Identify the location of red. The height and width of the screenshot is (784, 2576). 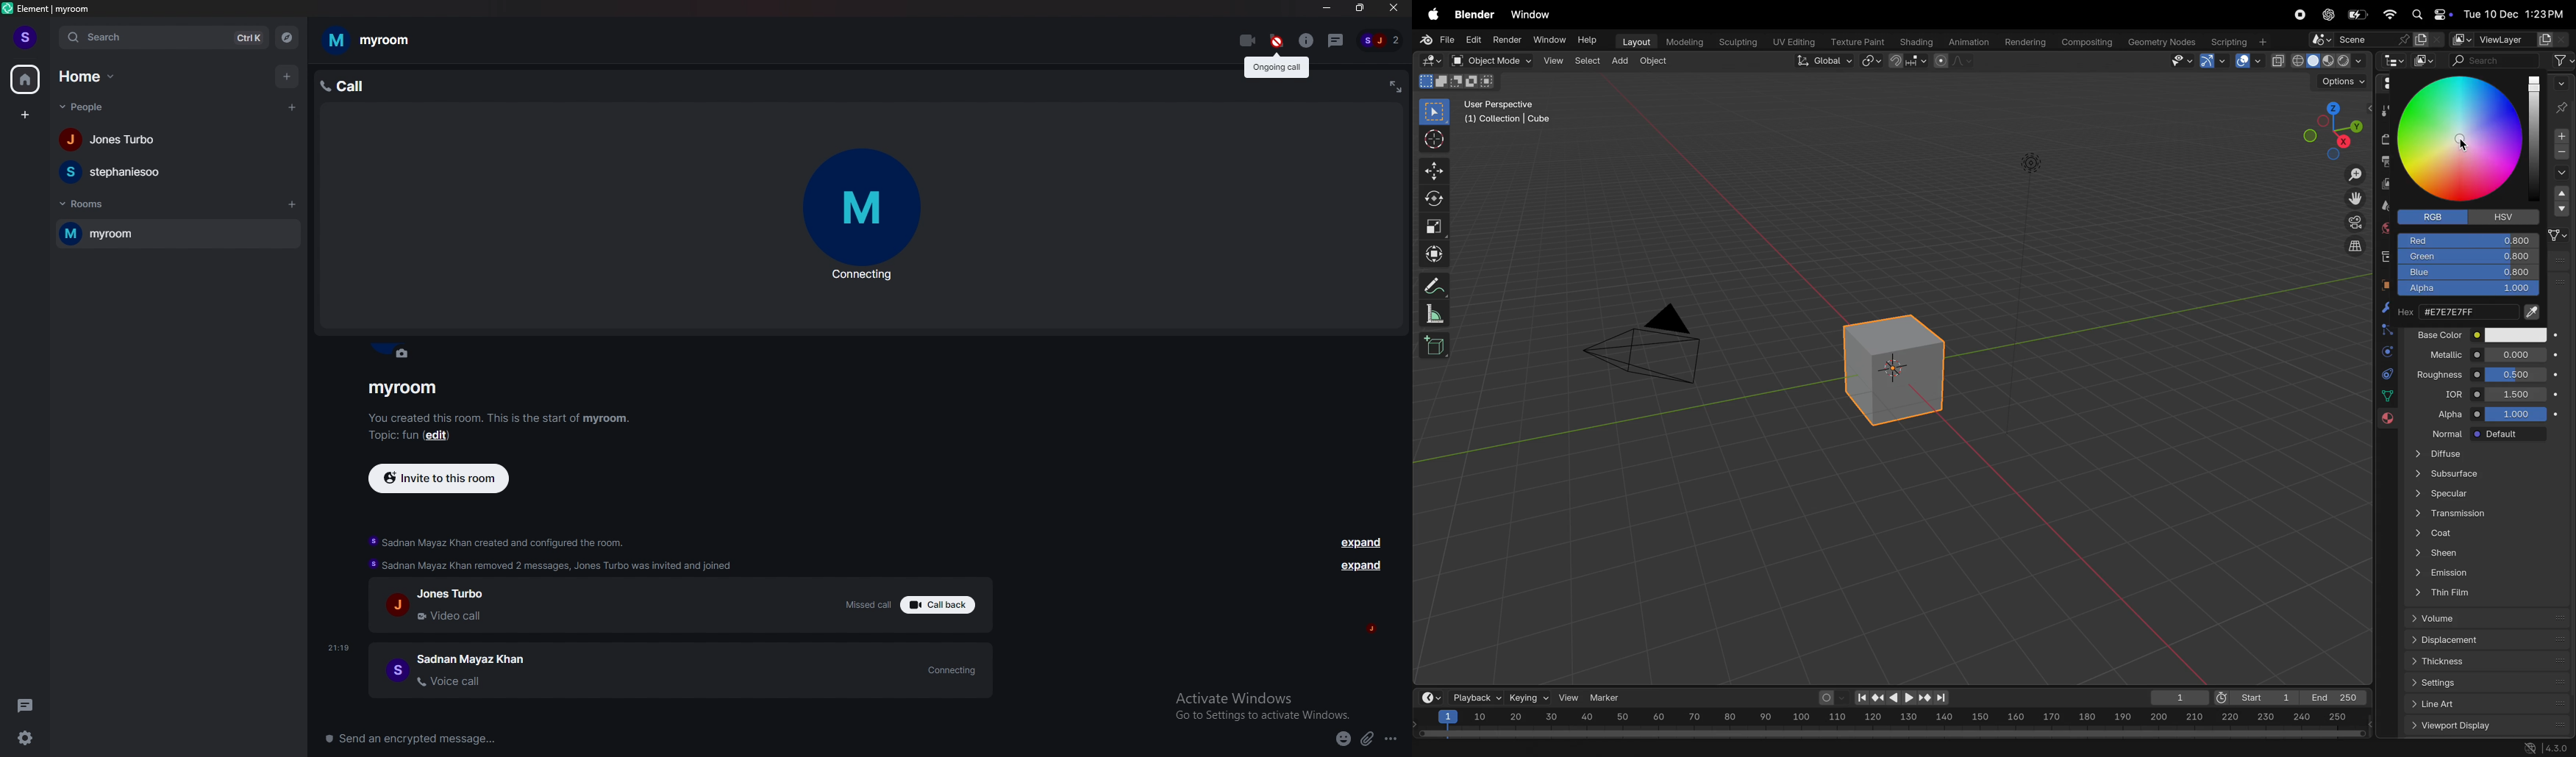
(2470, 239).